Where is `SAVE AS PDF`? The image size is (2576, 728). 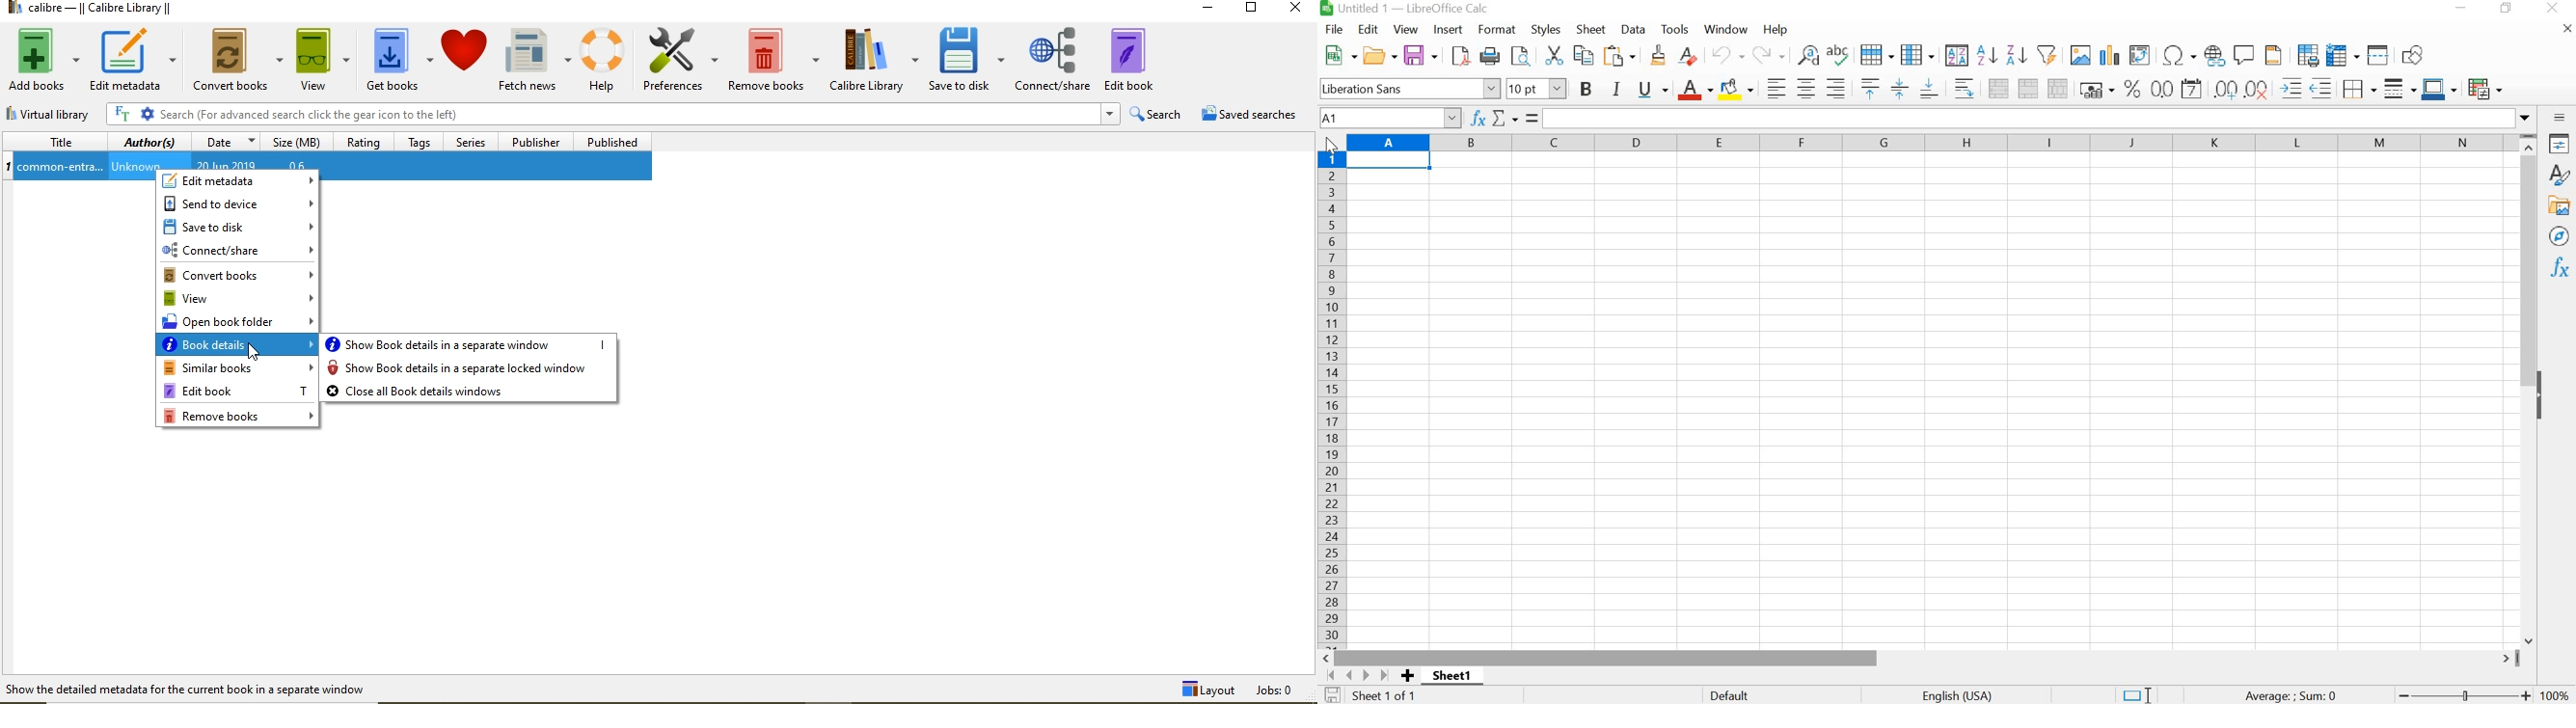 SAVE AS PDF is located at coordinates (1458, 57).